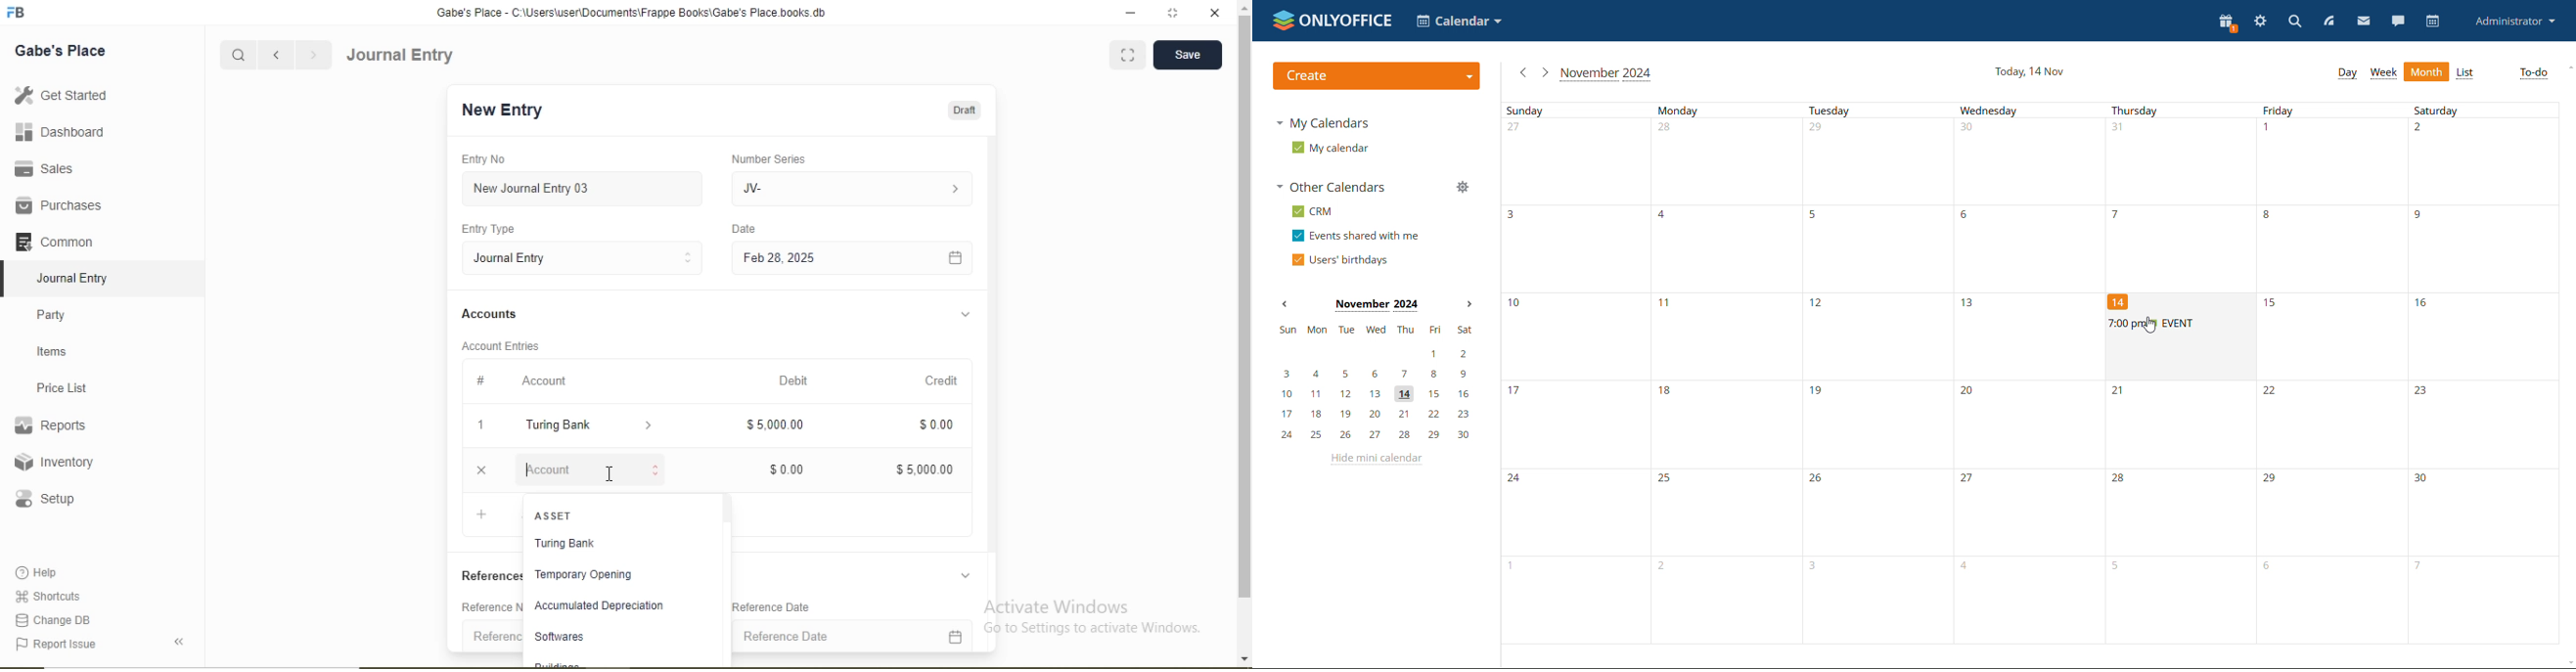  Describe the element at coordinates (791, 469) in the screenshot. I see `$0.00` at that location.